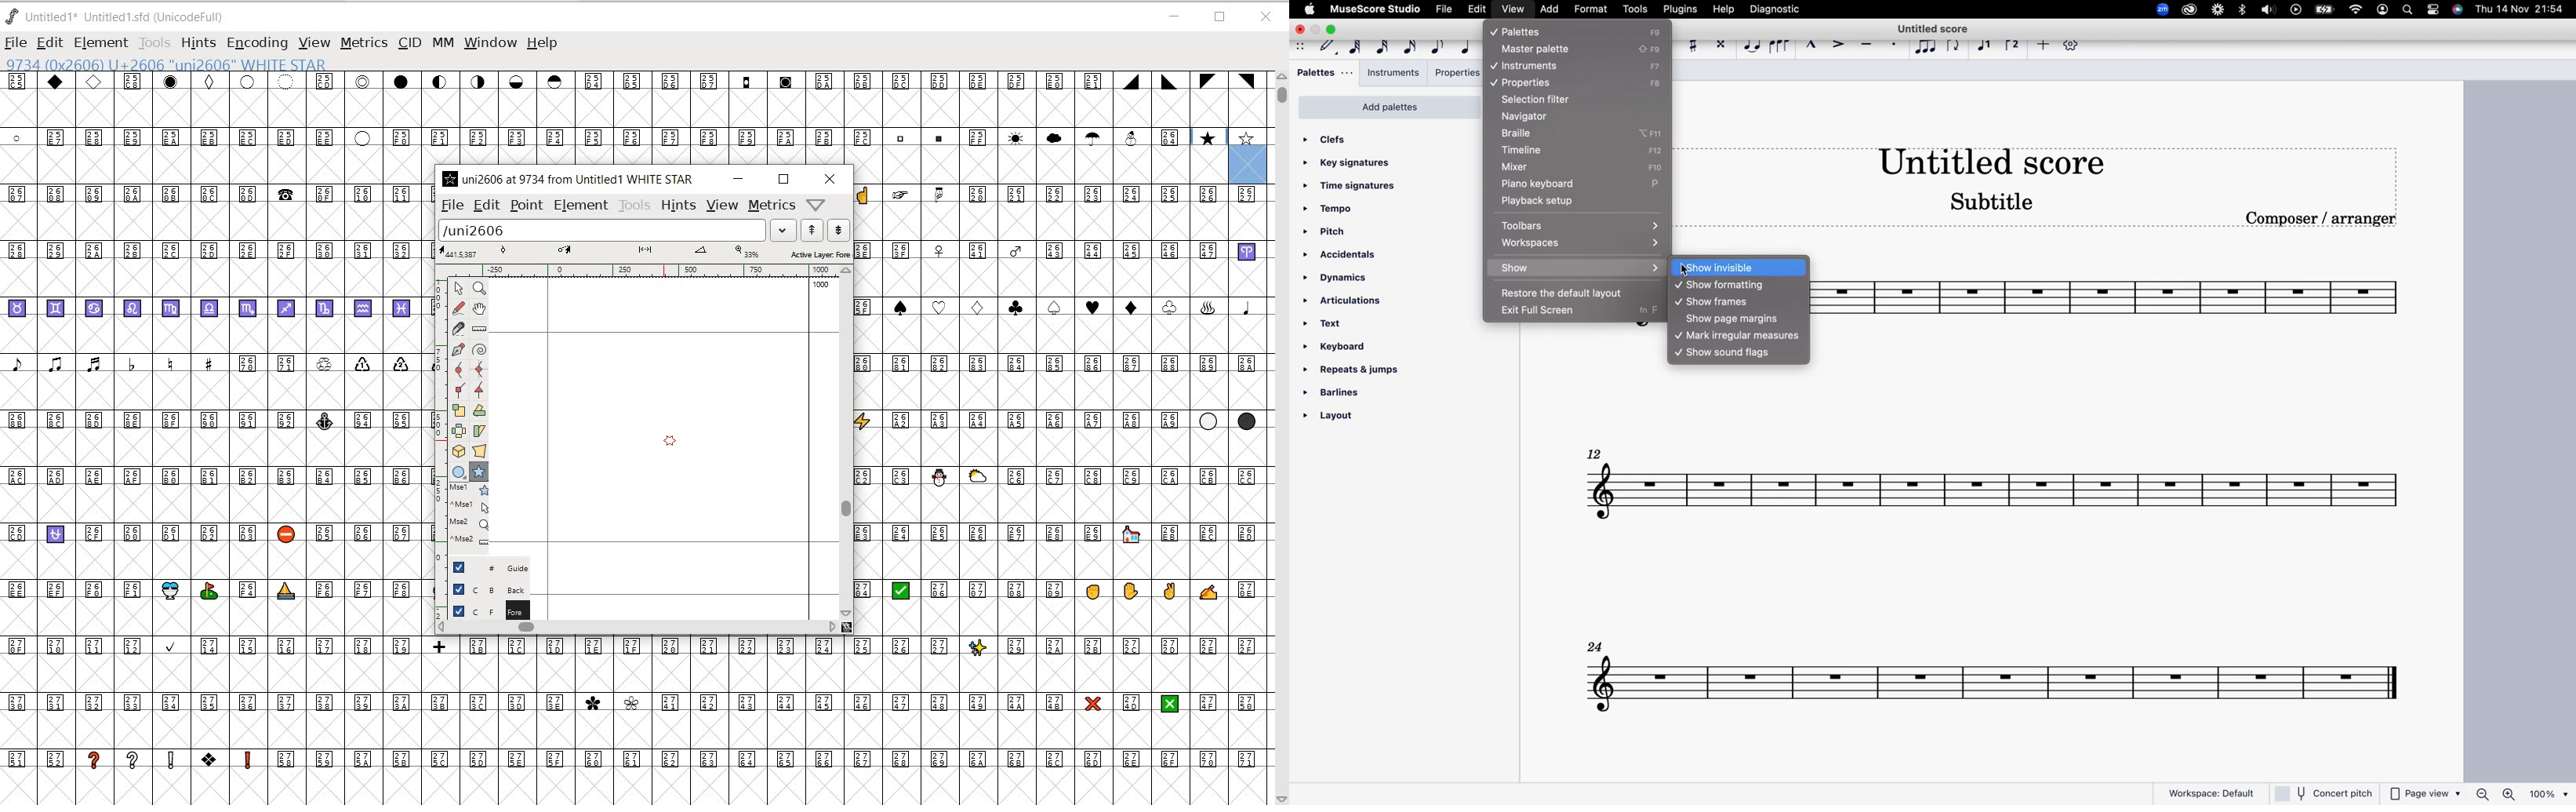 The width and height of the screenshot is (2576, 812). What do you see at coordinates (481, 610) in the screenshot?
I see `FOREGROUND` at bounding box center [481, 610].